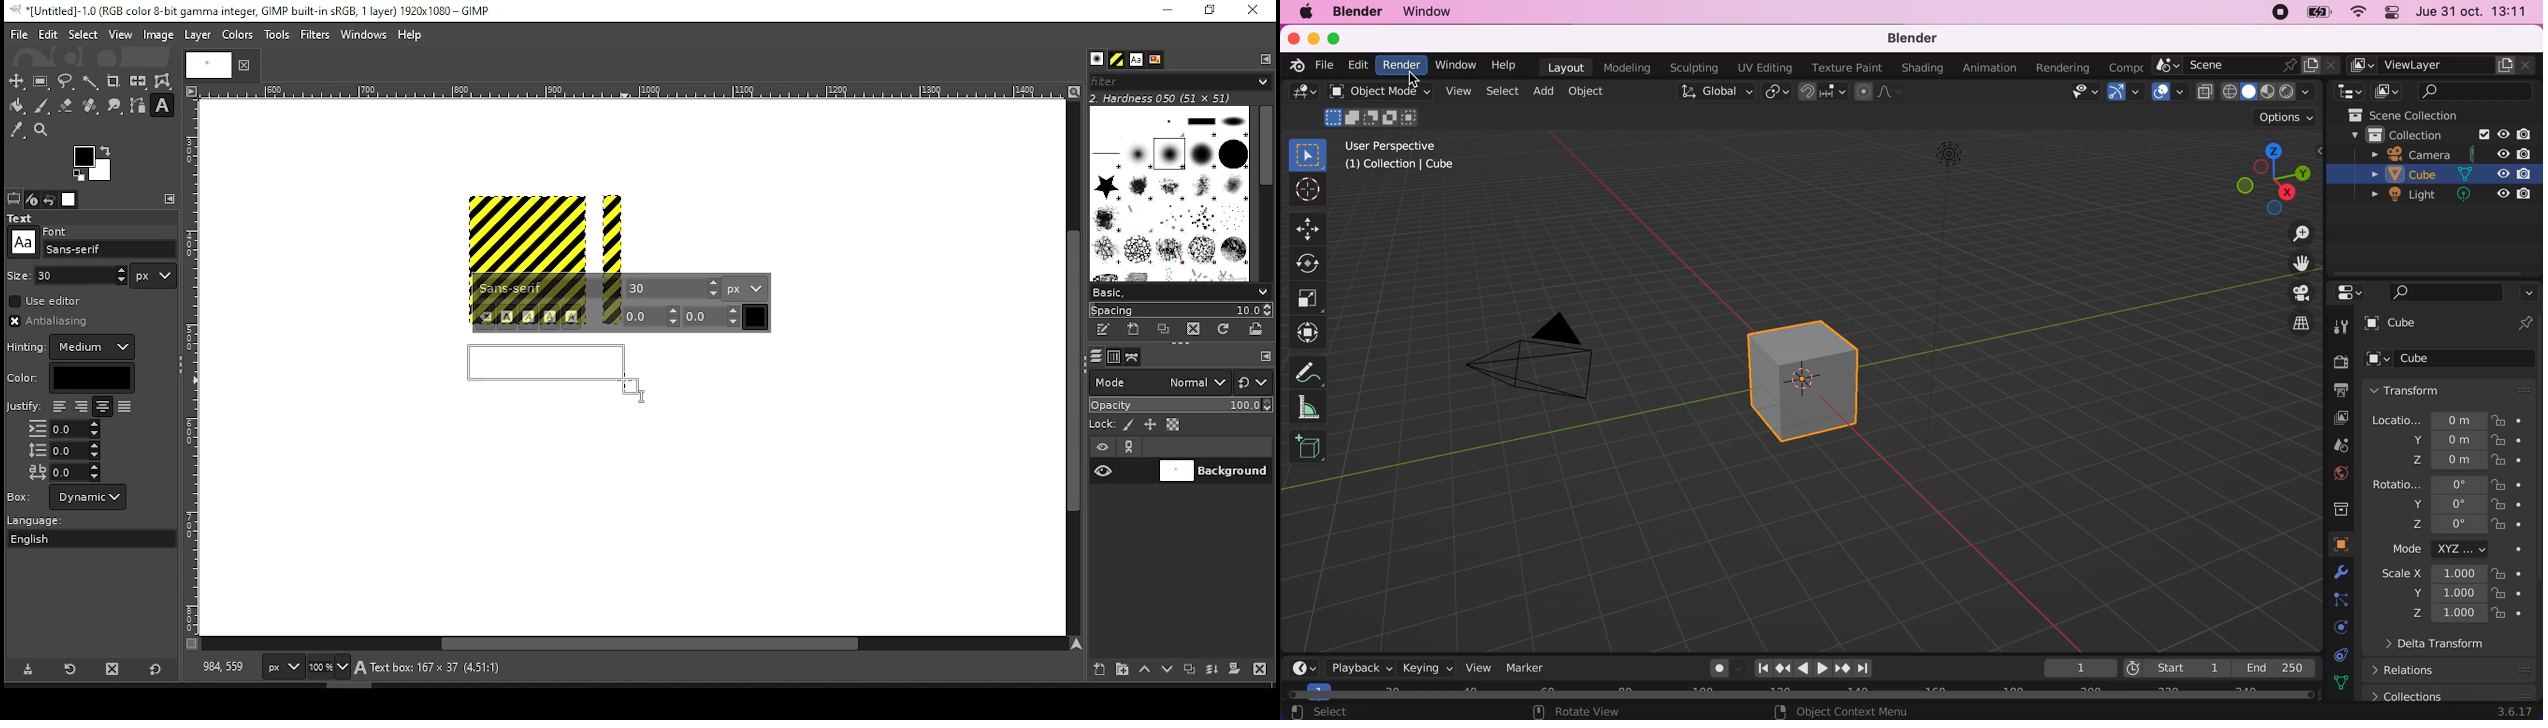 This screenshot has width=2548, height=728. Describe the element at coordinates (2280, 669) in the screenshot. I see `end 250` at that location.